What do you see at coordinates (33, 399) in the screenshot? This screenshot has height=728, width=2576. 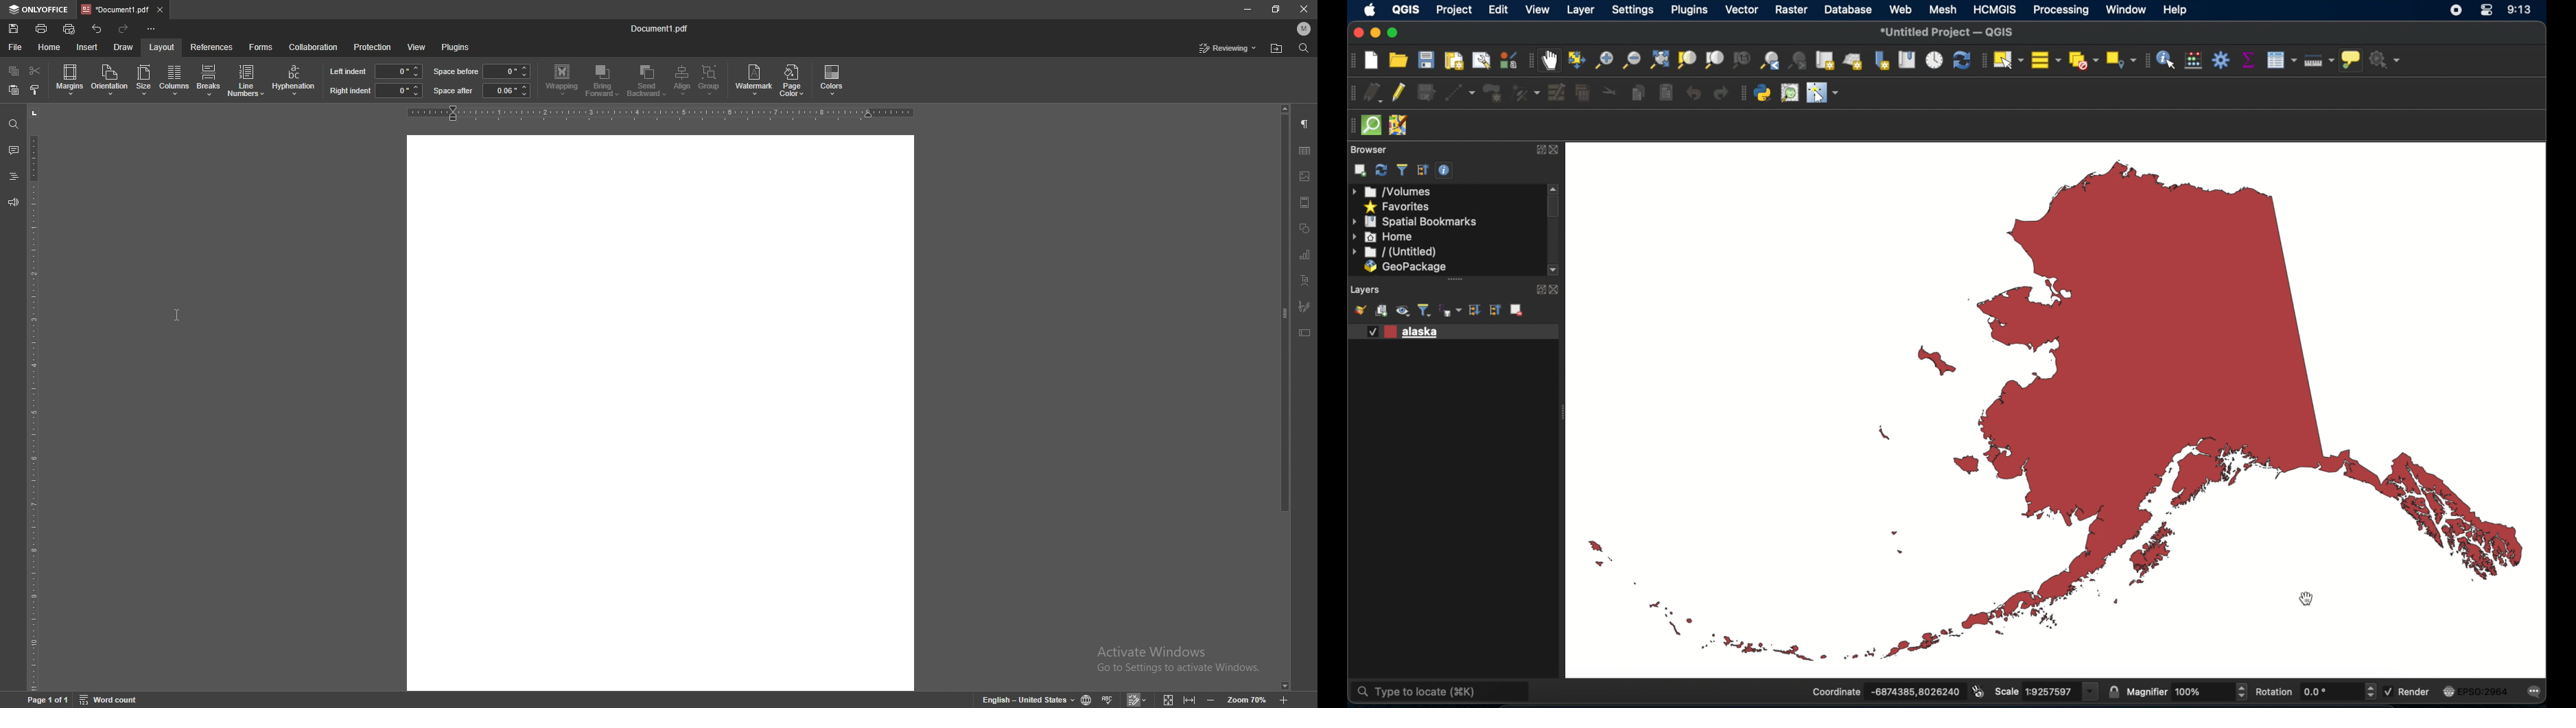 I see `vertical scale` at bounding box center [33, 399].